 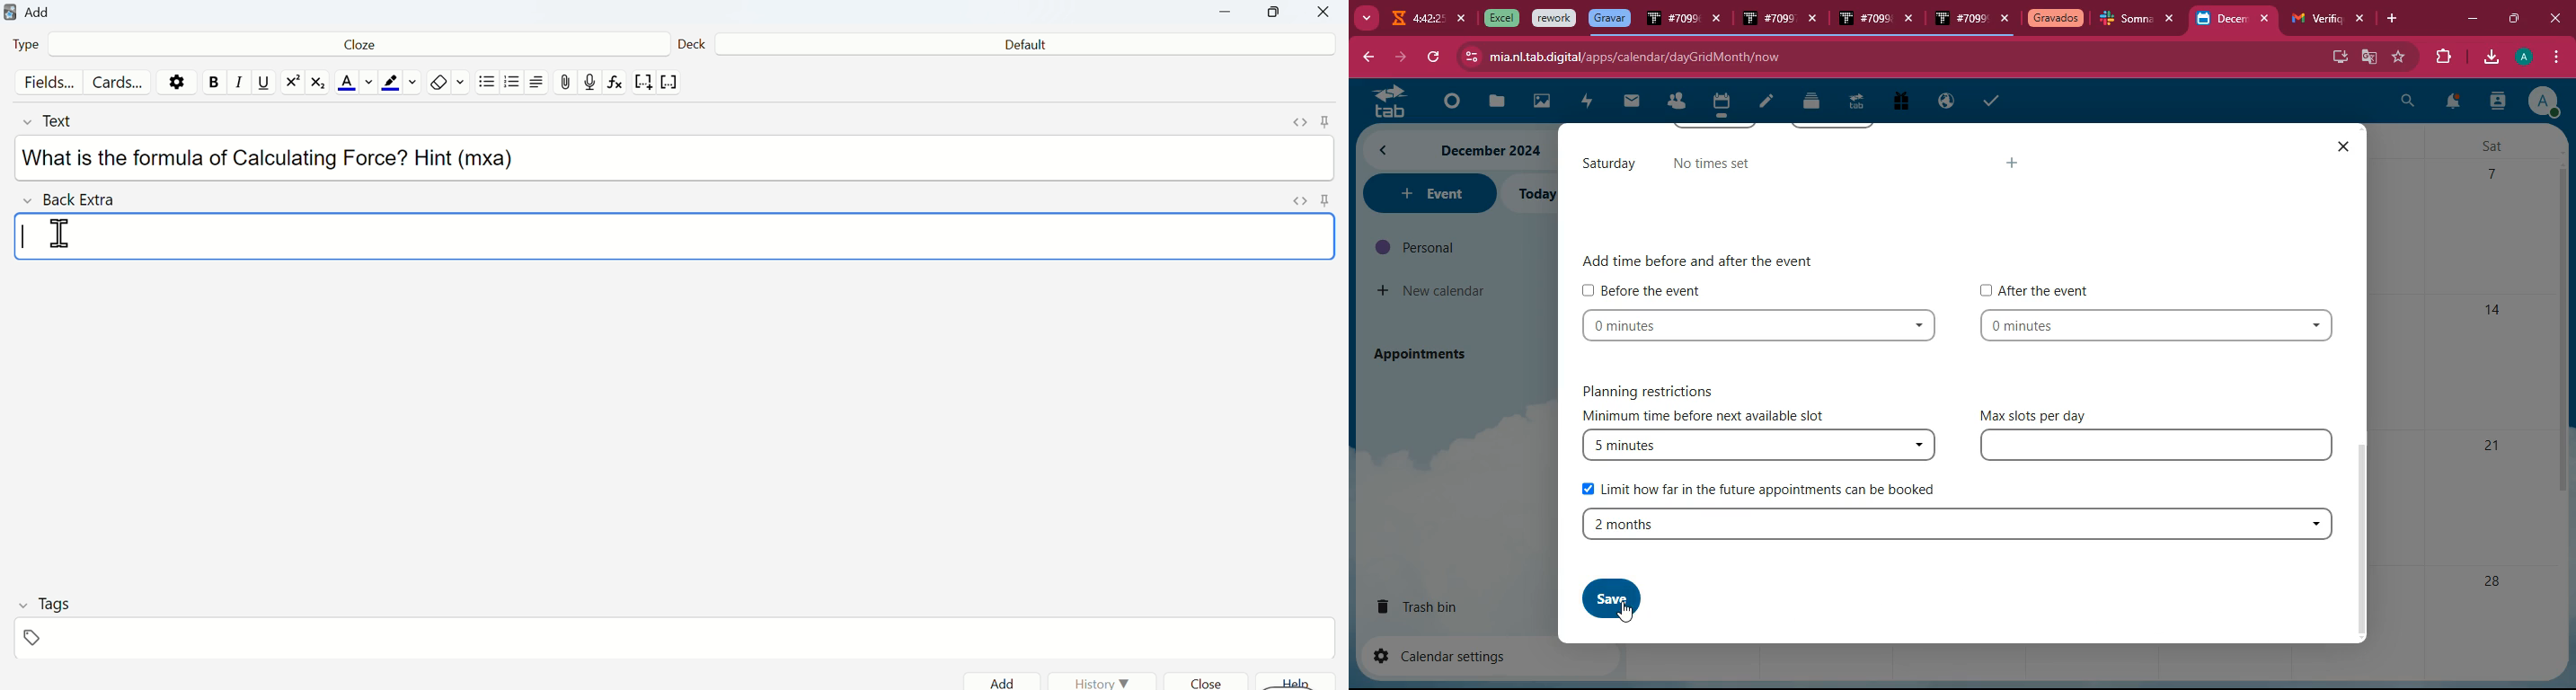 What do you see at coordinates (1233, 15) in the screenshot?
I see `Minimize` at bounding box center [1233, 15].